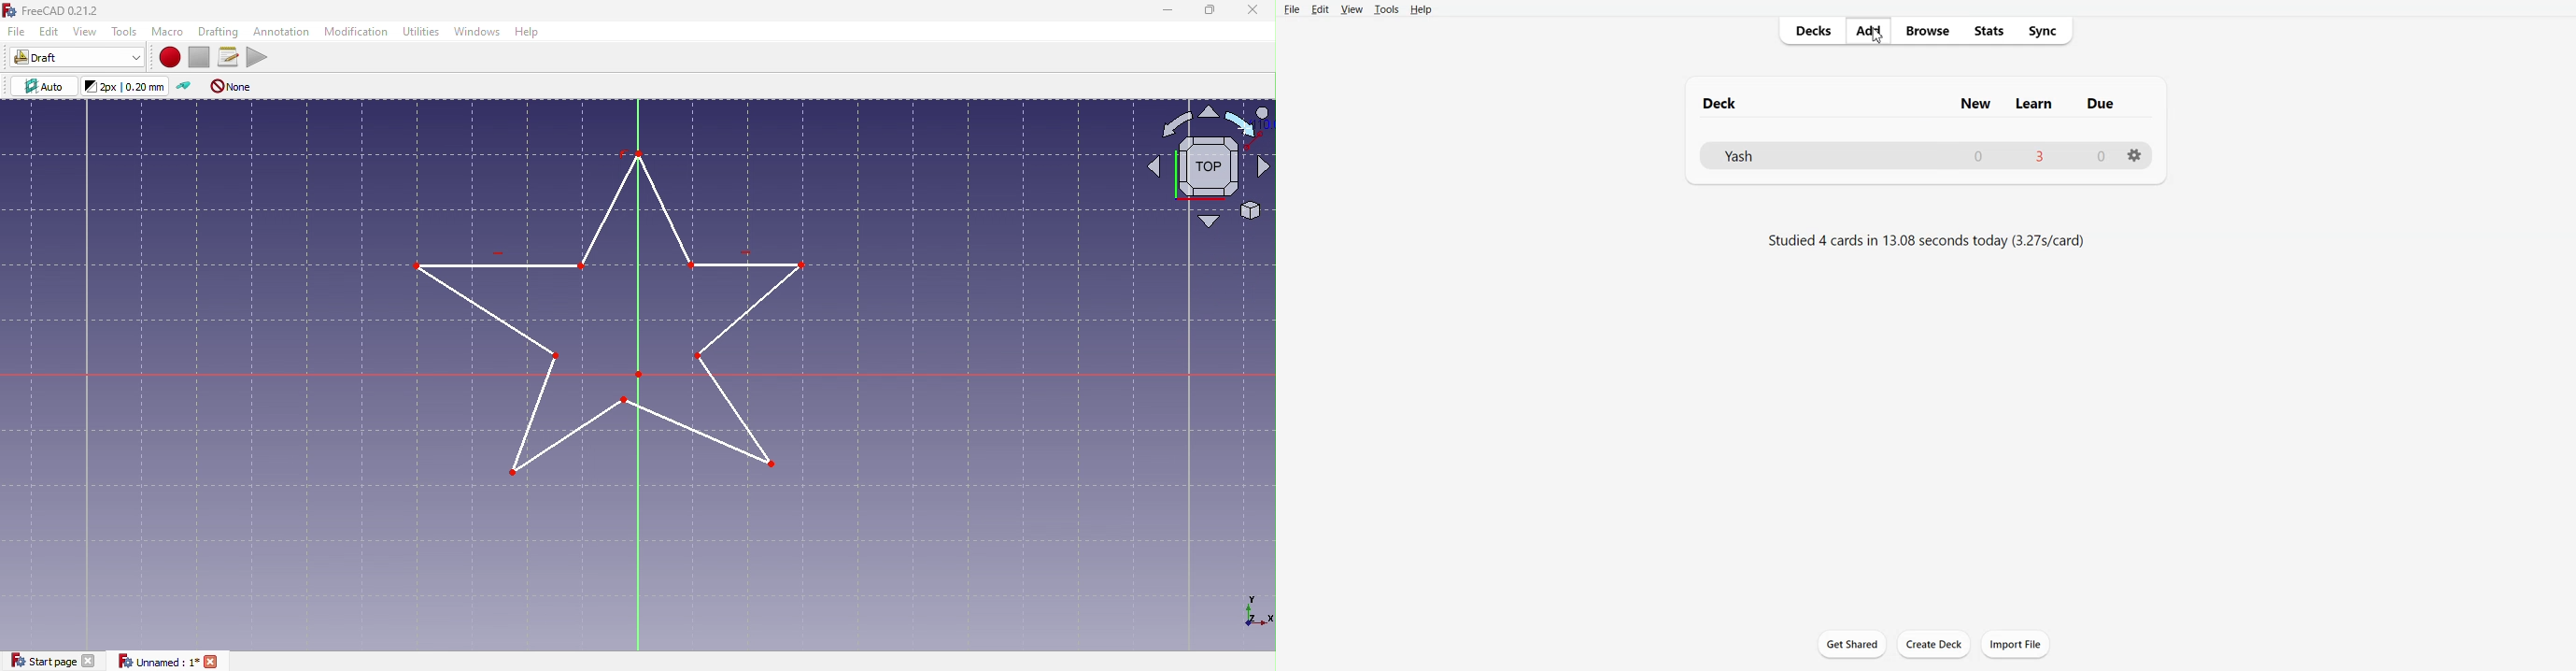 This screenshot has height=672, width=2576. What do you see at coordinates (127, 30) in the screenshot?
I see `Tools` at bounding box center [127, 30].